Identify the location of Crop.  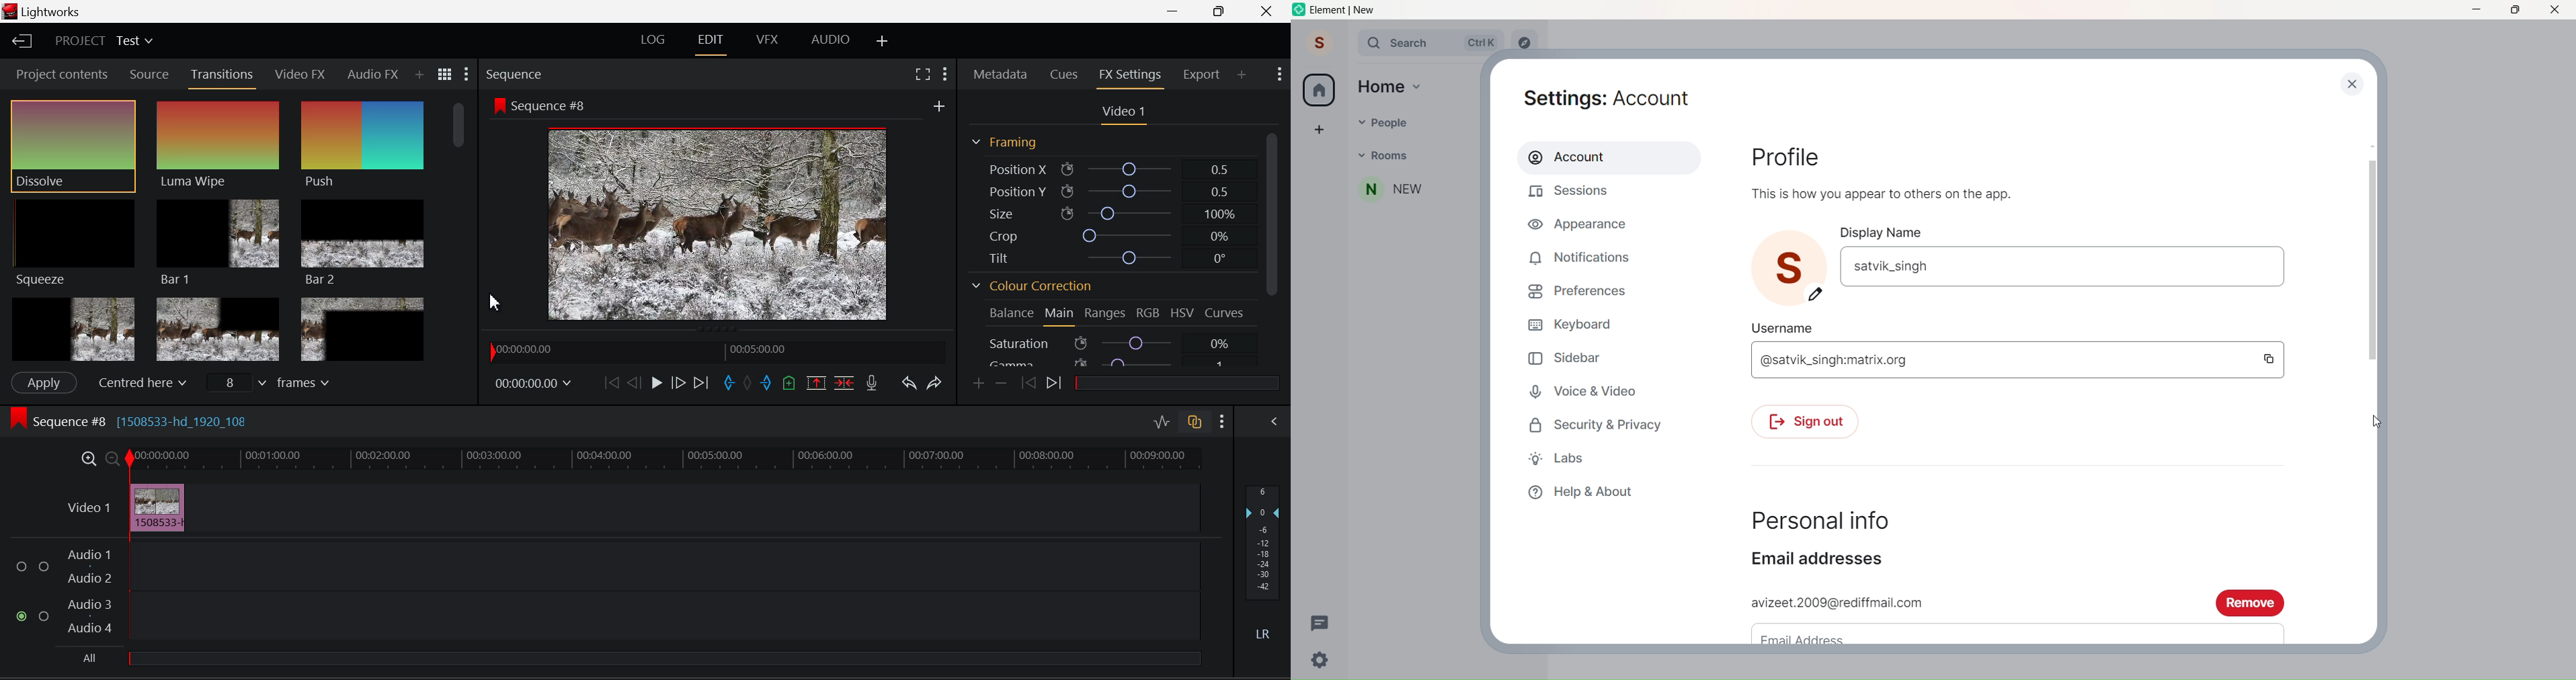
(1117, 235).